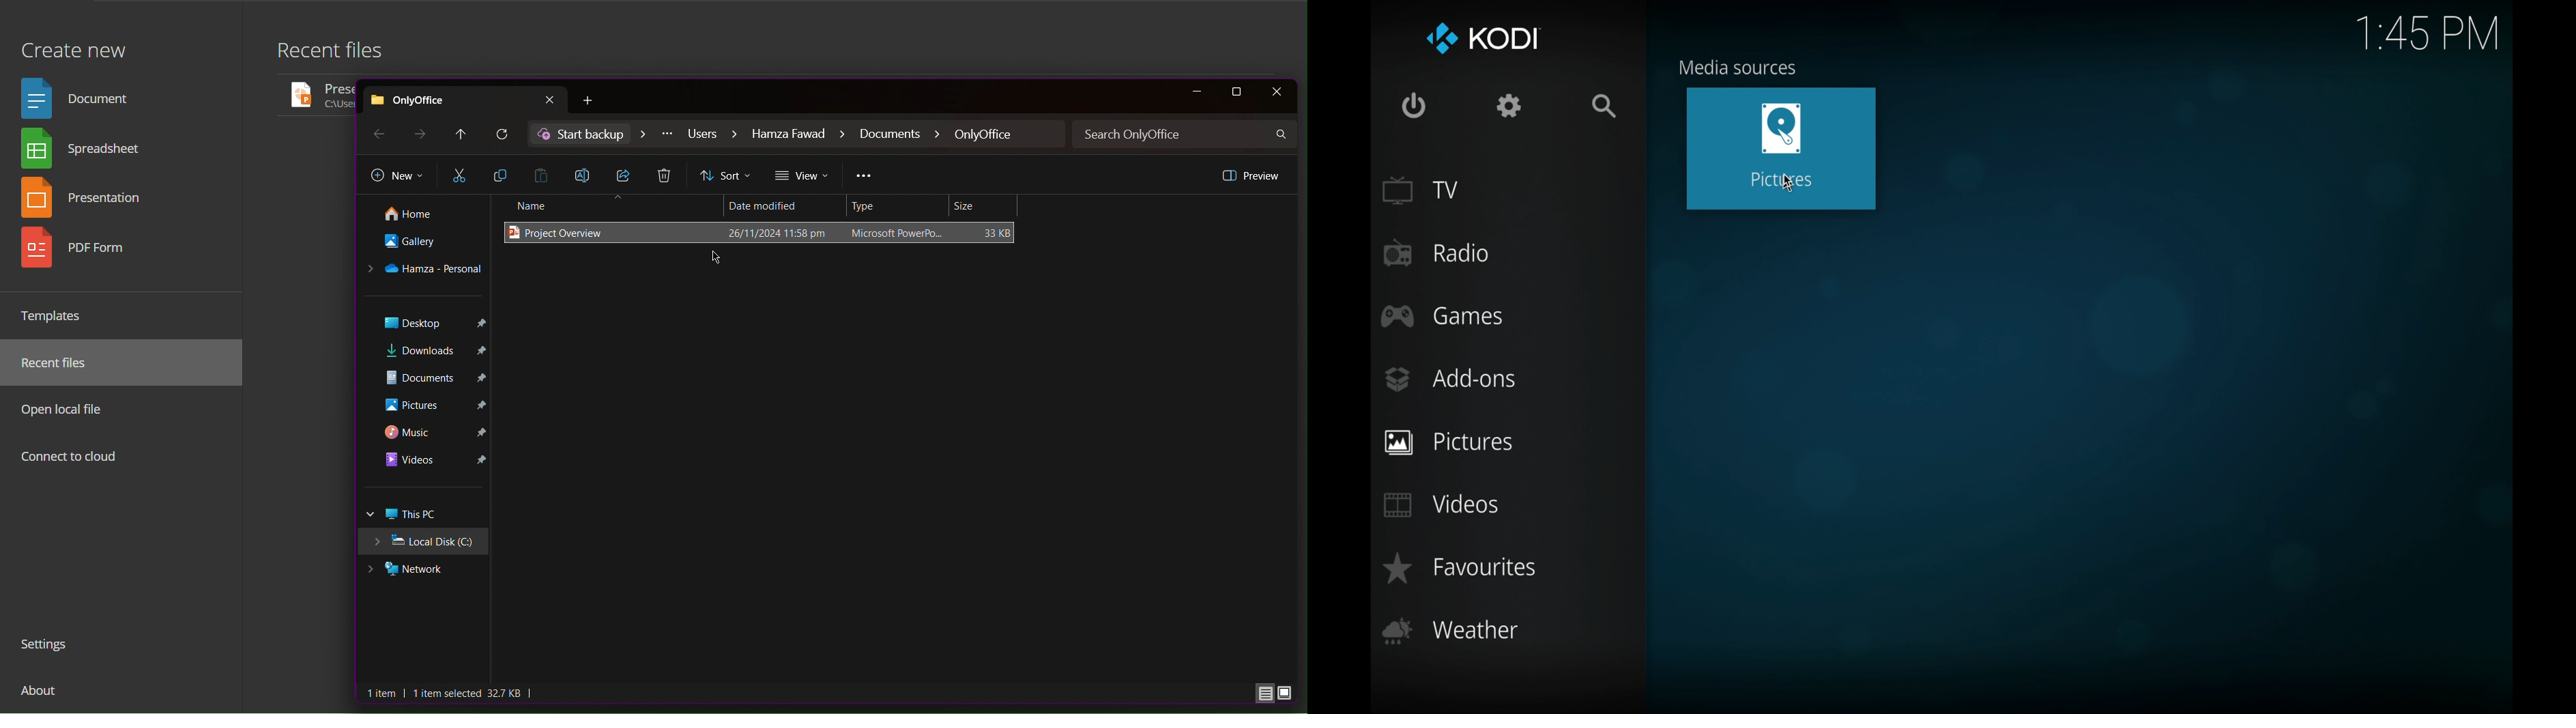 The height and width of the screenshot is (728, 2576). Describe the element at coordinates (1437, 253) in the screenshot. I see `radio` at that location.